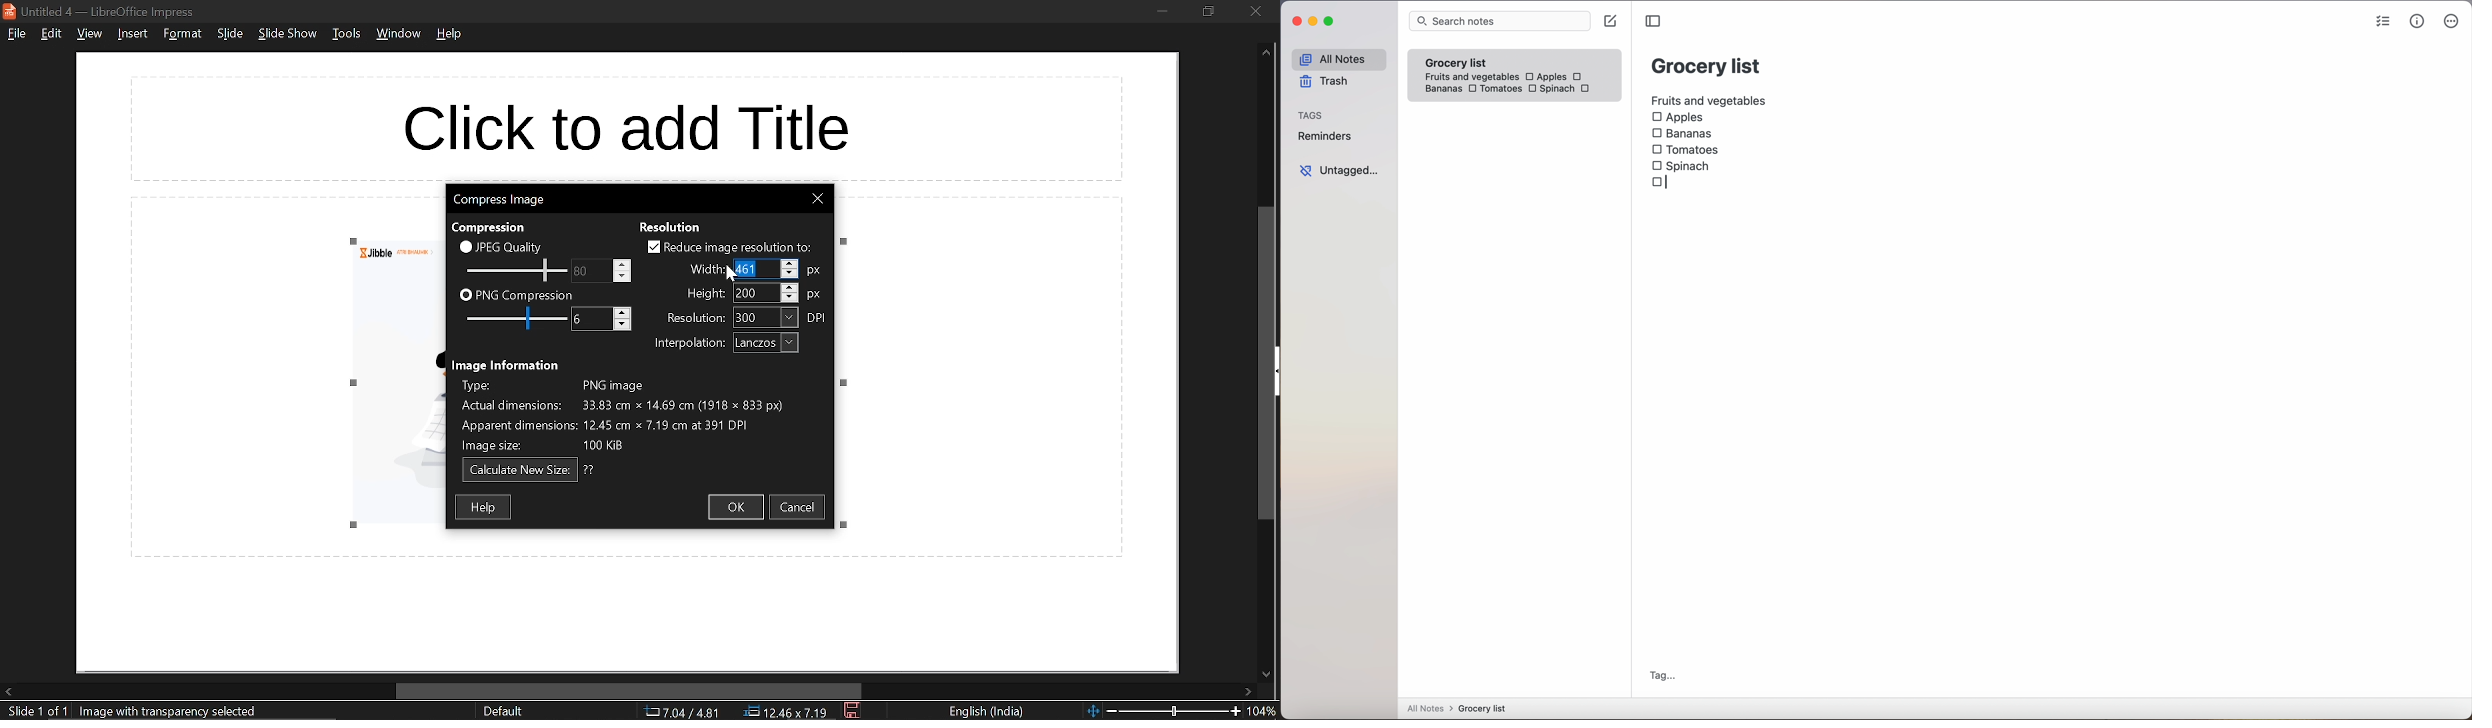 The height and width of the screenshot is (728, 2492). I want to click on px, so click(815, 295).